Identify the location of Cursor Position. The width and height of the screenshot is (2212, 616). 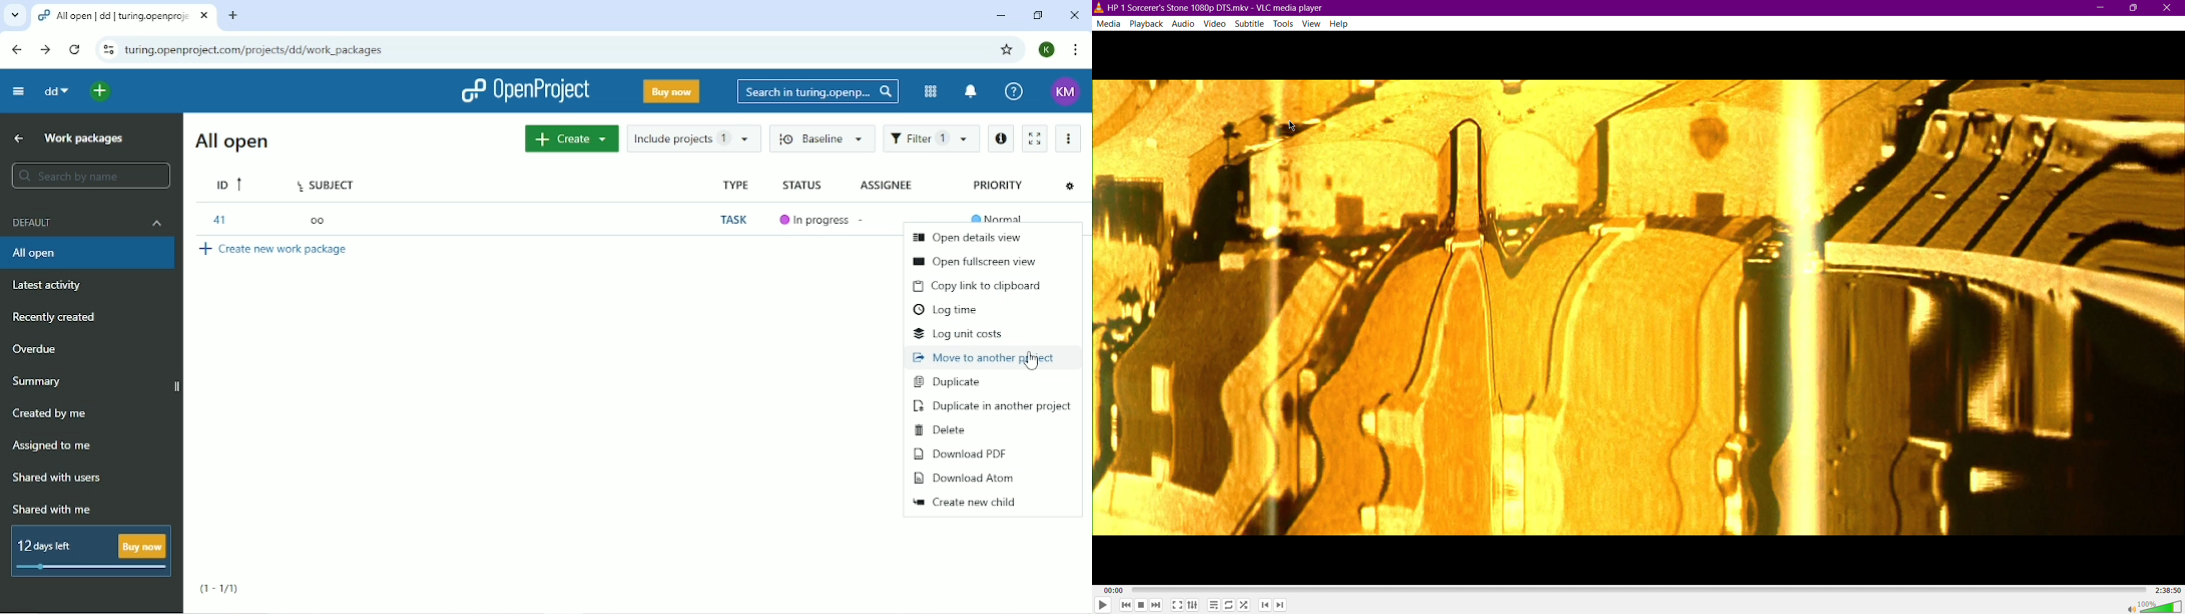
(1292, 127).